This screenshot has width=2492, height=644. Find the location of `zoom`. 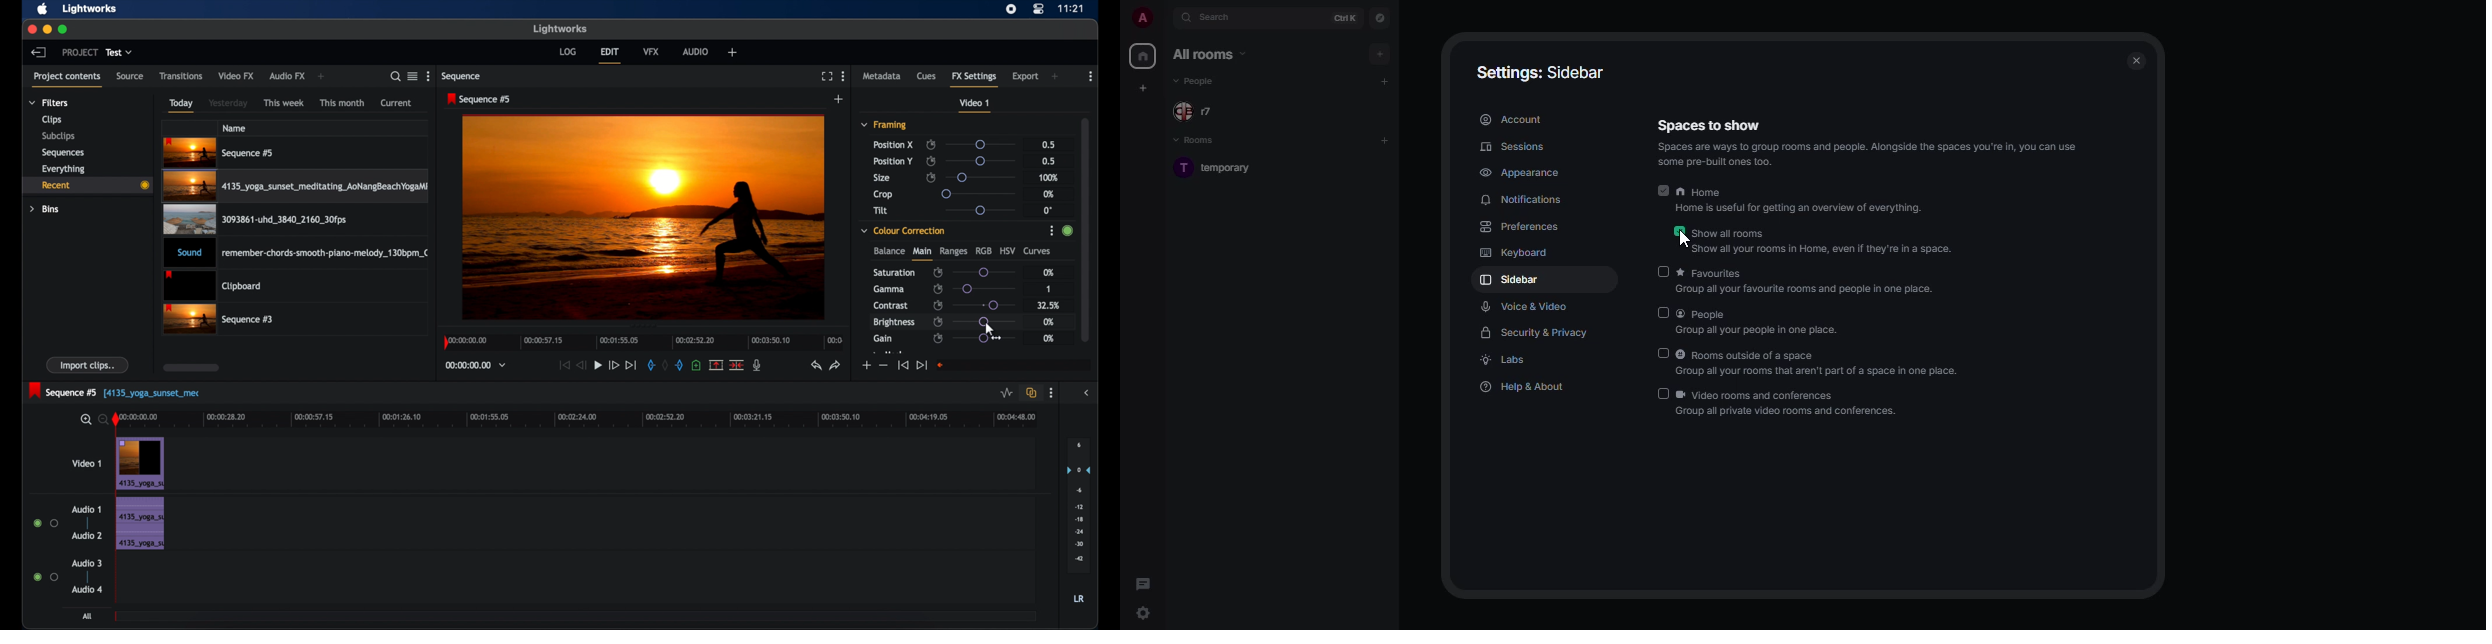

zoom is located at coordinates (91, 420).